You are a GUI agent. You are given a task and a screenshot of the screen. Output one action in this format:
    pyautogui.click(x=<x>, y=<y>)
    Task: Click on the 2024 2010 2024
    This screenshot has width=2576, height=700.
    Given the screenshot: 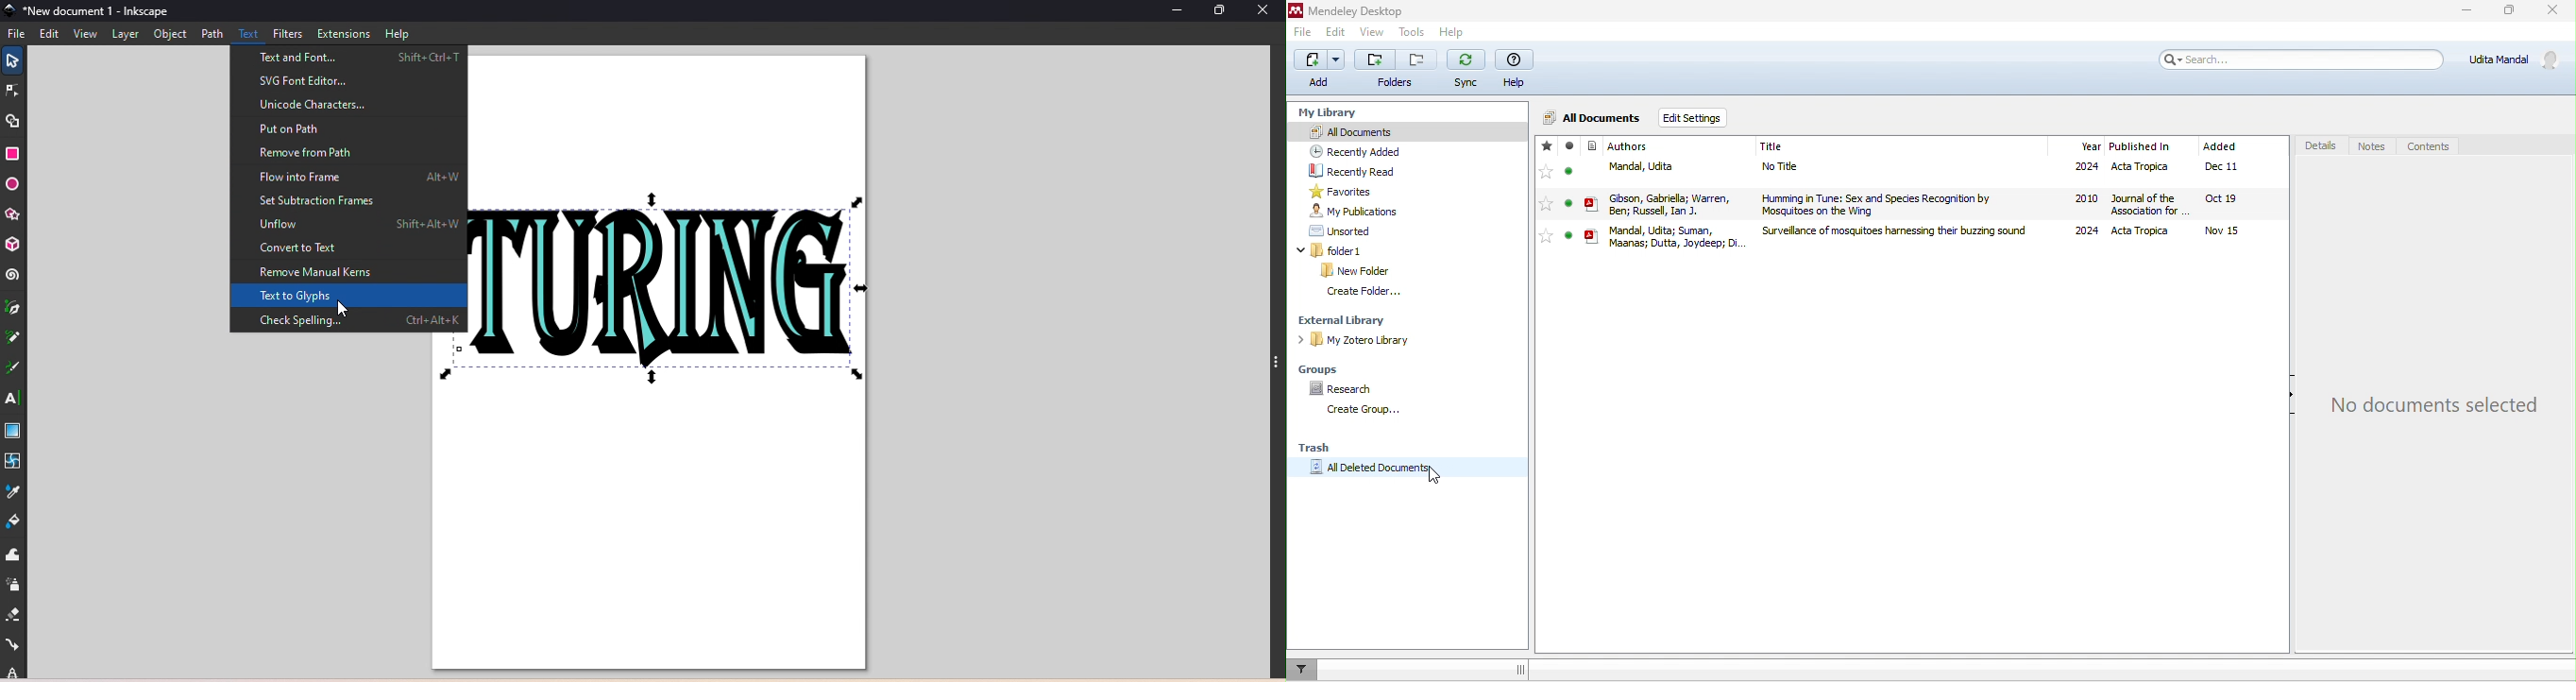 What is the action you would take?
    pyautogui.click(x=2081, y=198)
    